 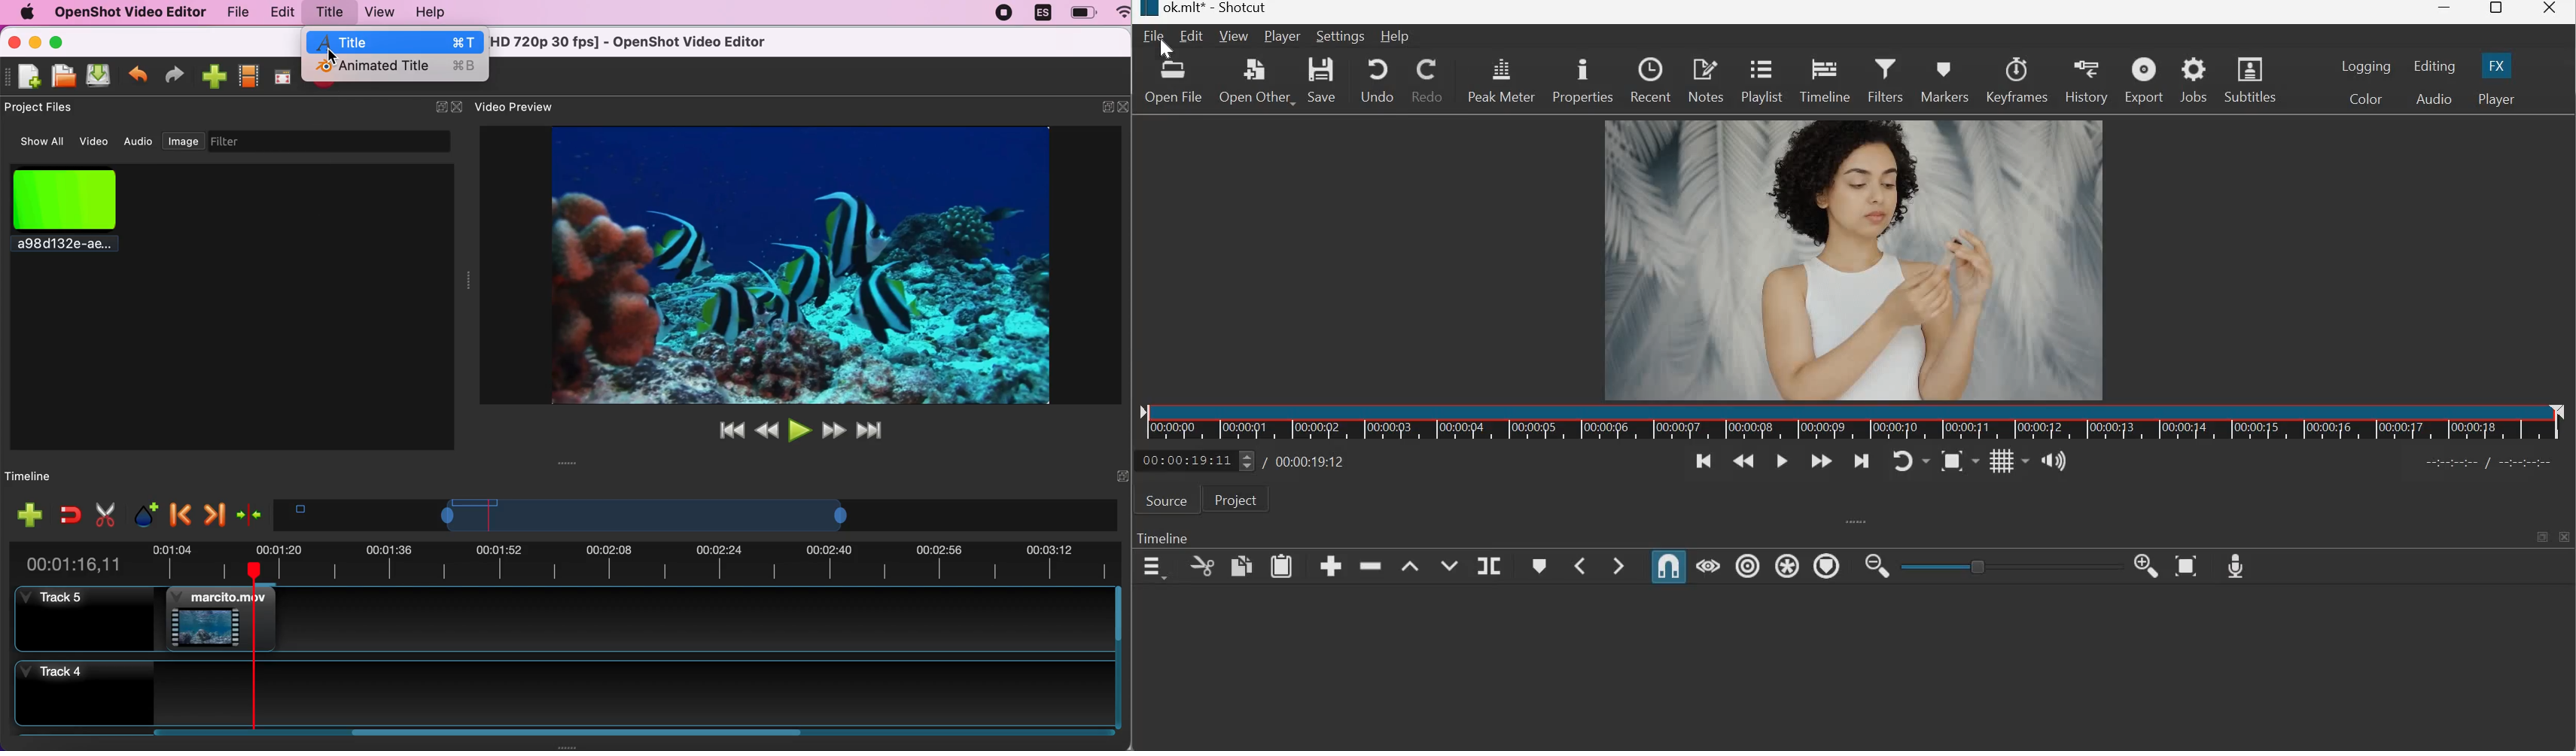 I want to click on Toggle grid display on the player, so click(x=2008, y=460).